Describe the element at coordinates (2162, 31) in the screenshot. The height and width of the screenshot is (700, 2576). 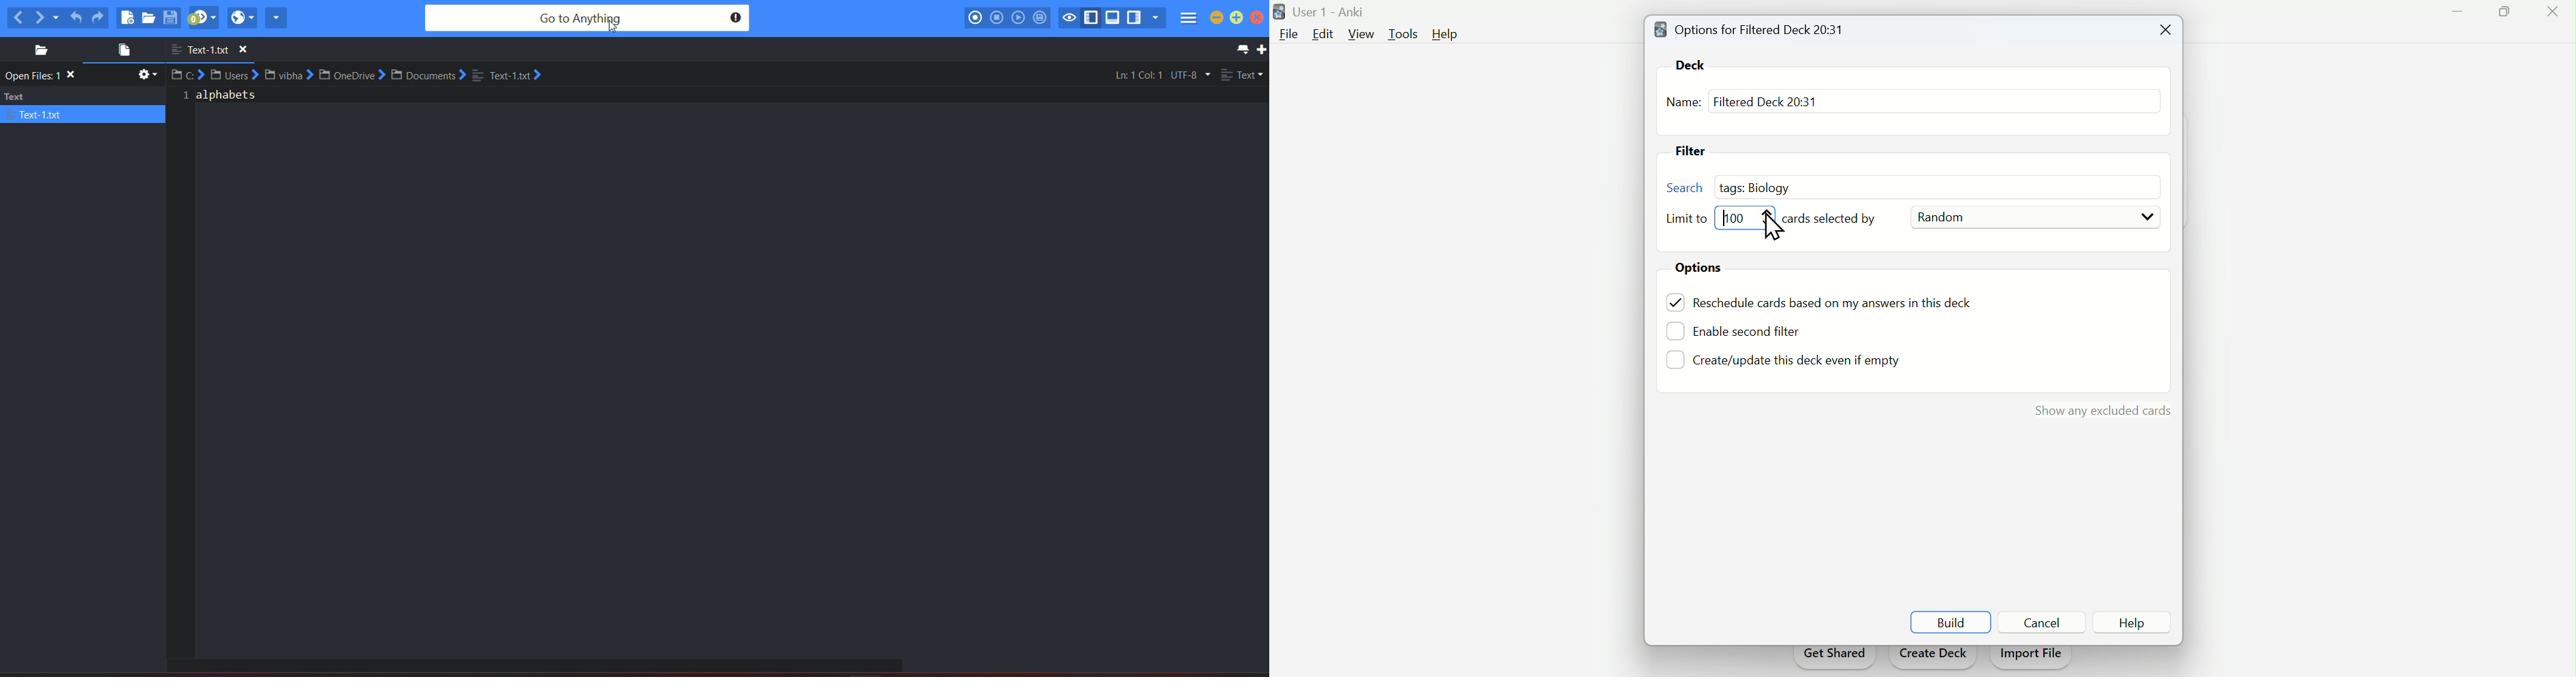
I see `Close tab` at that location.